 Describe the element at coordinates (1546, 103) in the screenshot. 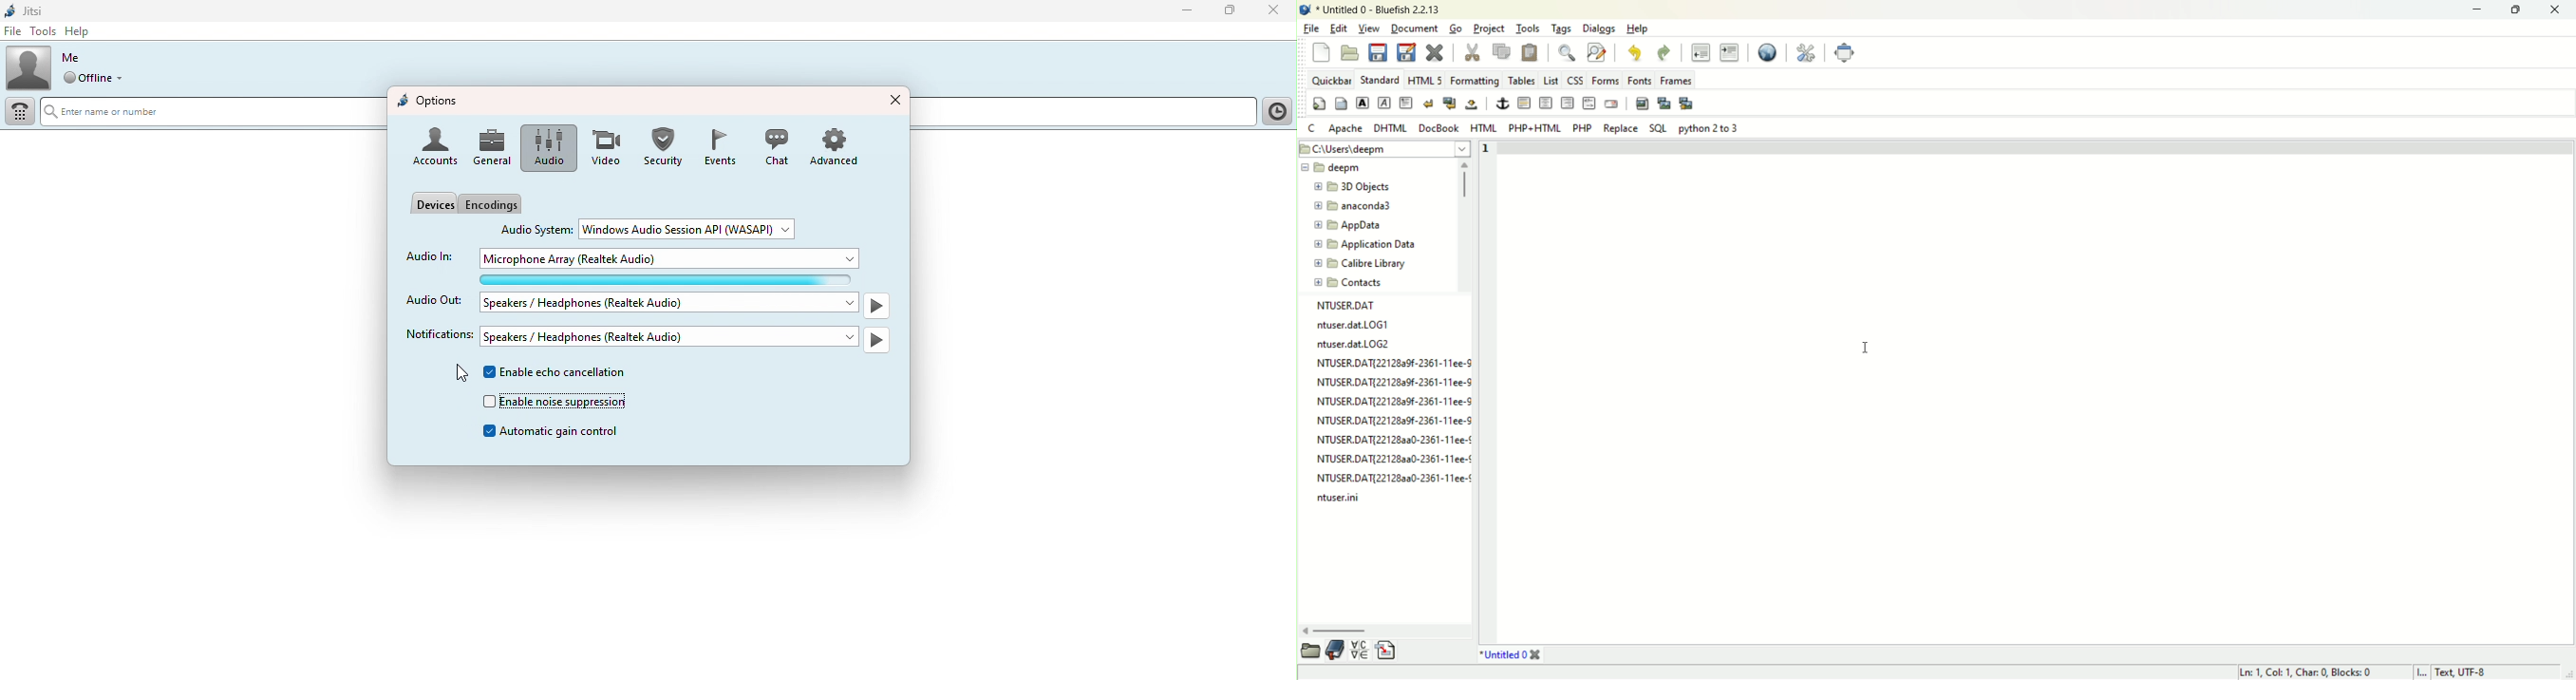

I see `center` at that location.